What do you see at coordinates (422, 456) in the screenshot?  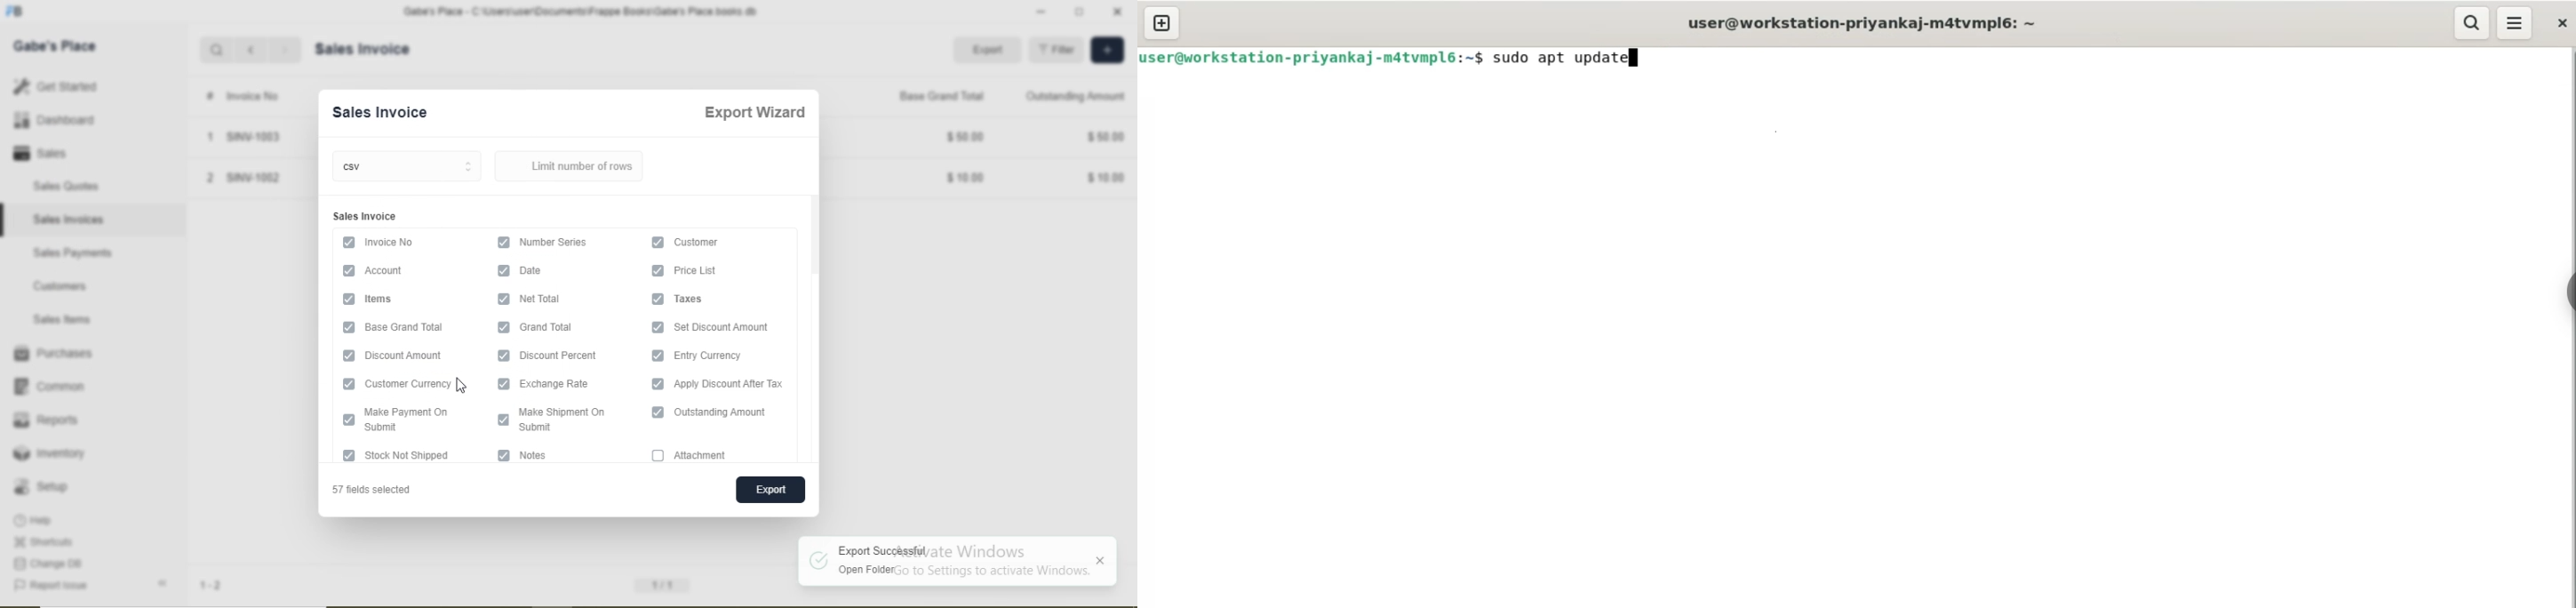 I see `Stock Not Shipped` at bounding box center [422, 456].